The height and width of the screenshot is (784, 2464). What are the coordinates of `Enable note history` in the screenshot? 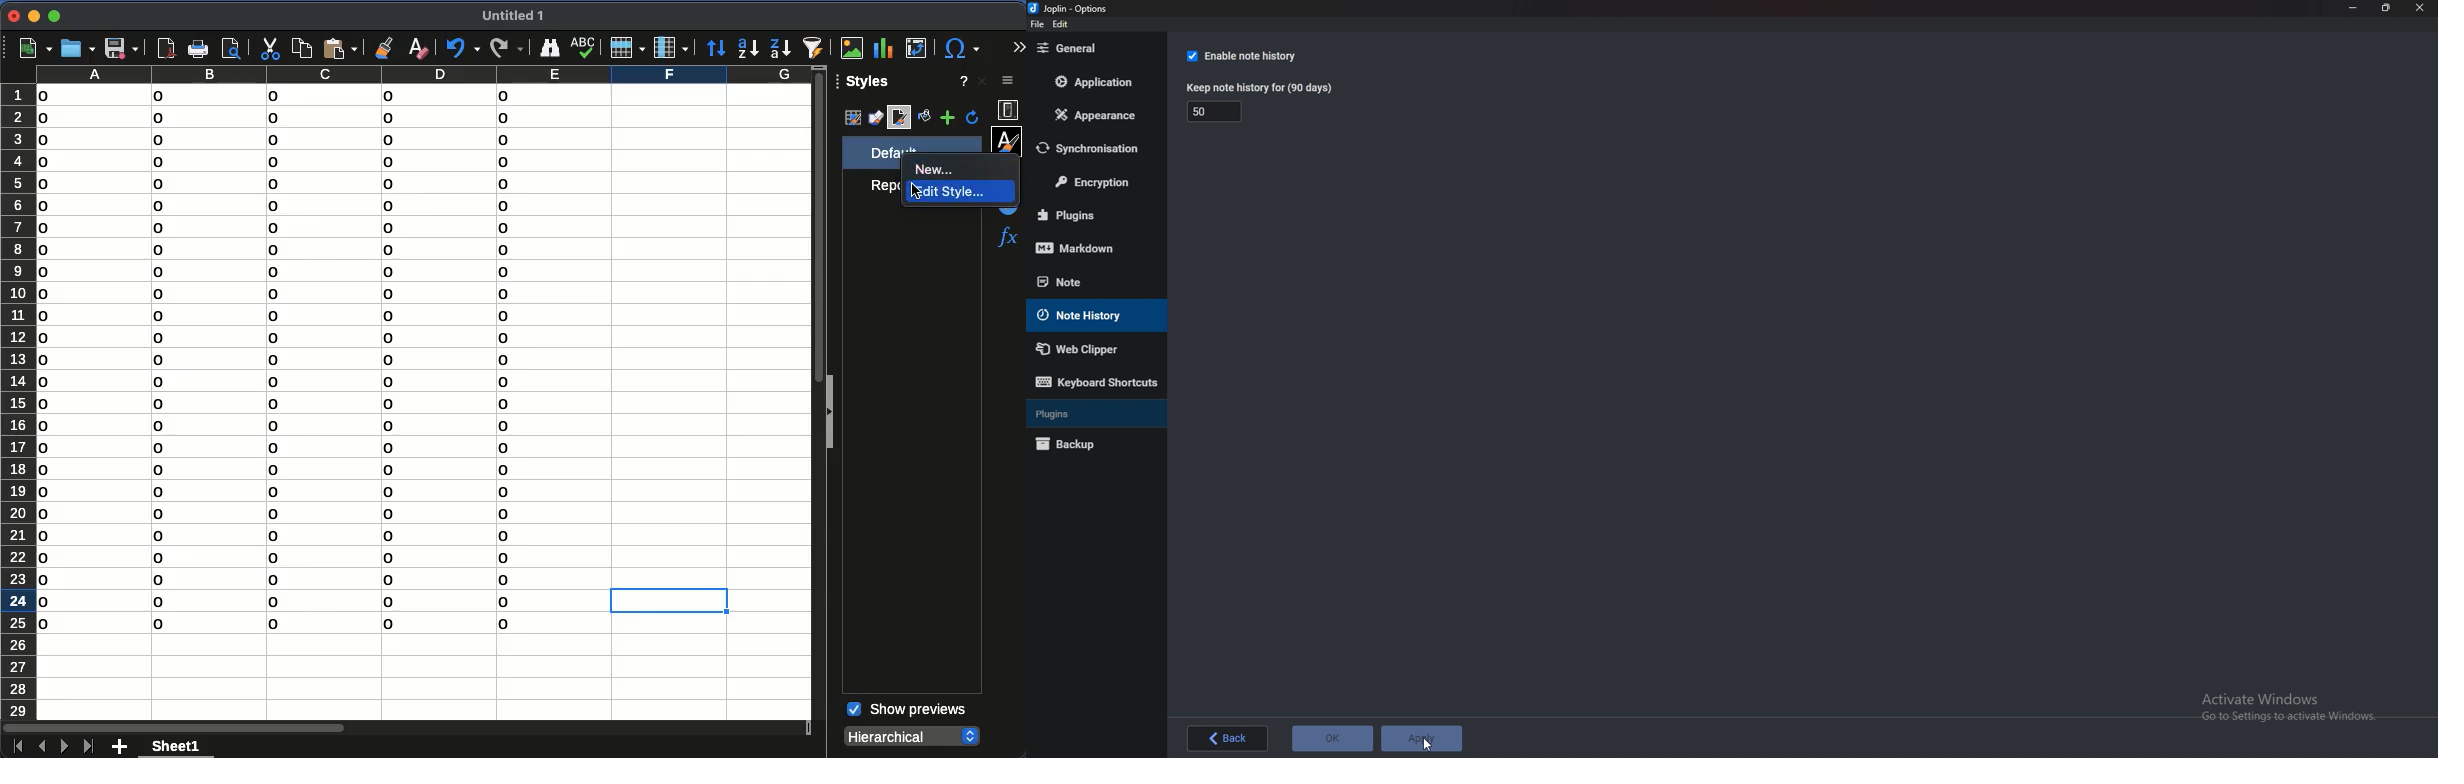 It's located at (1250, 55).